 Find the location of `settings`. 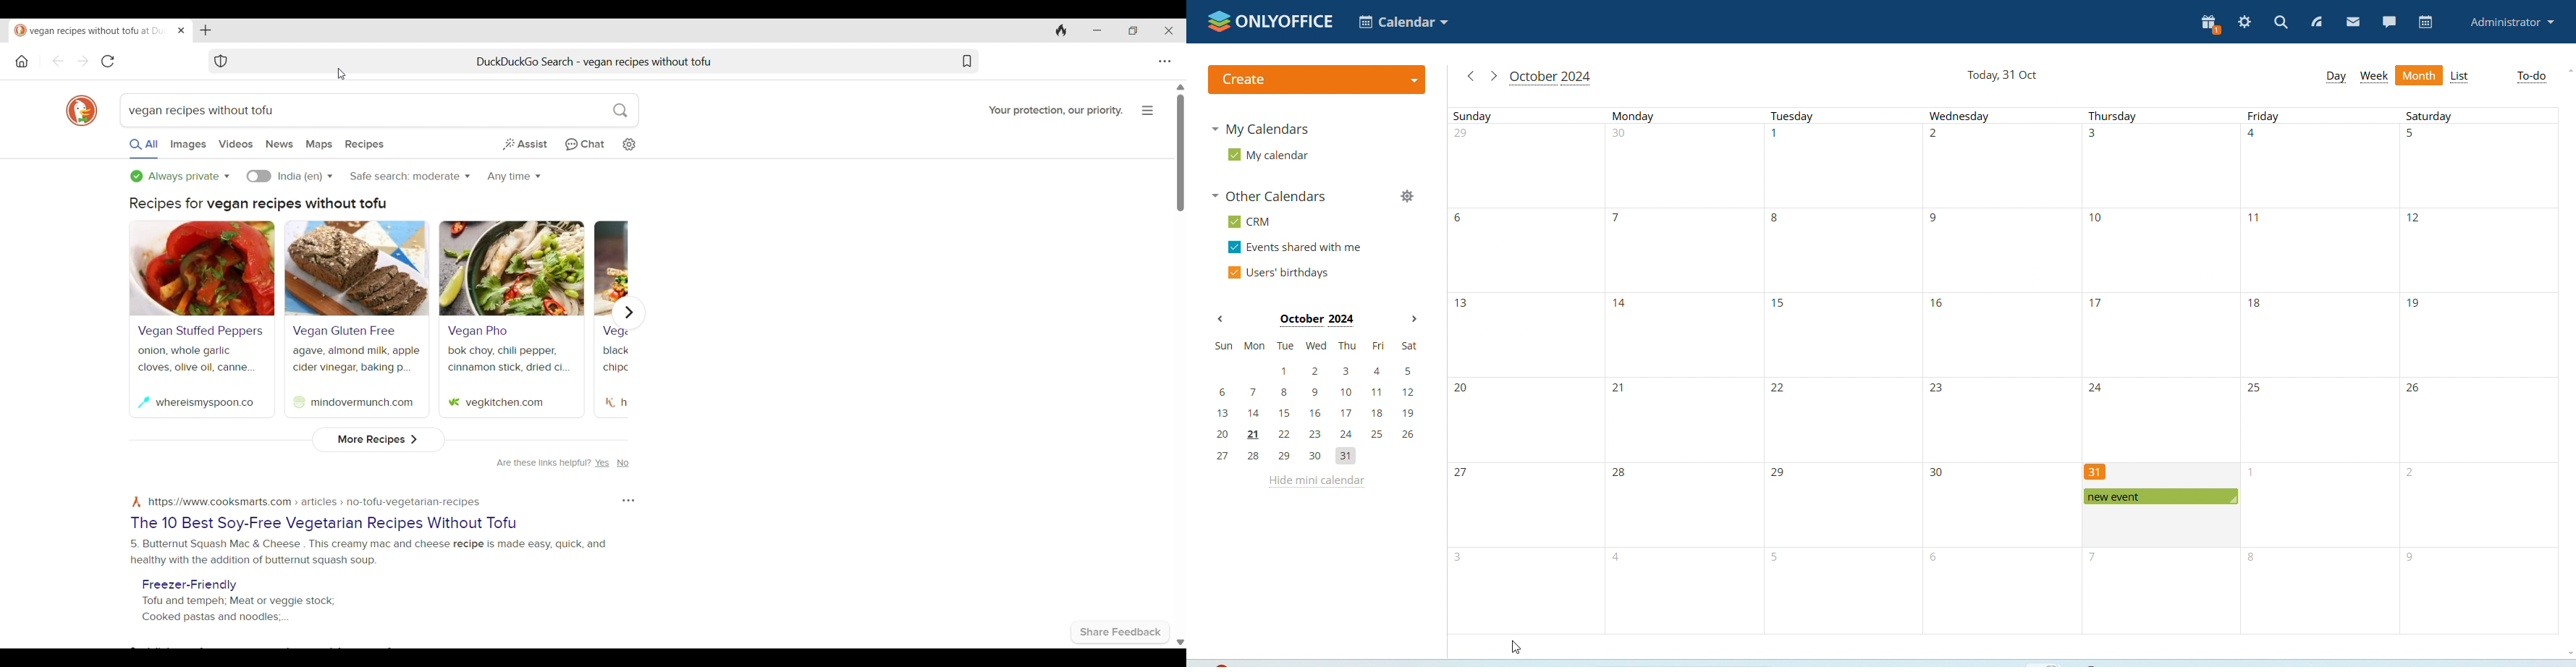

settings is located at coordinates (2245, 22).